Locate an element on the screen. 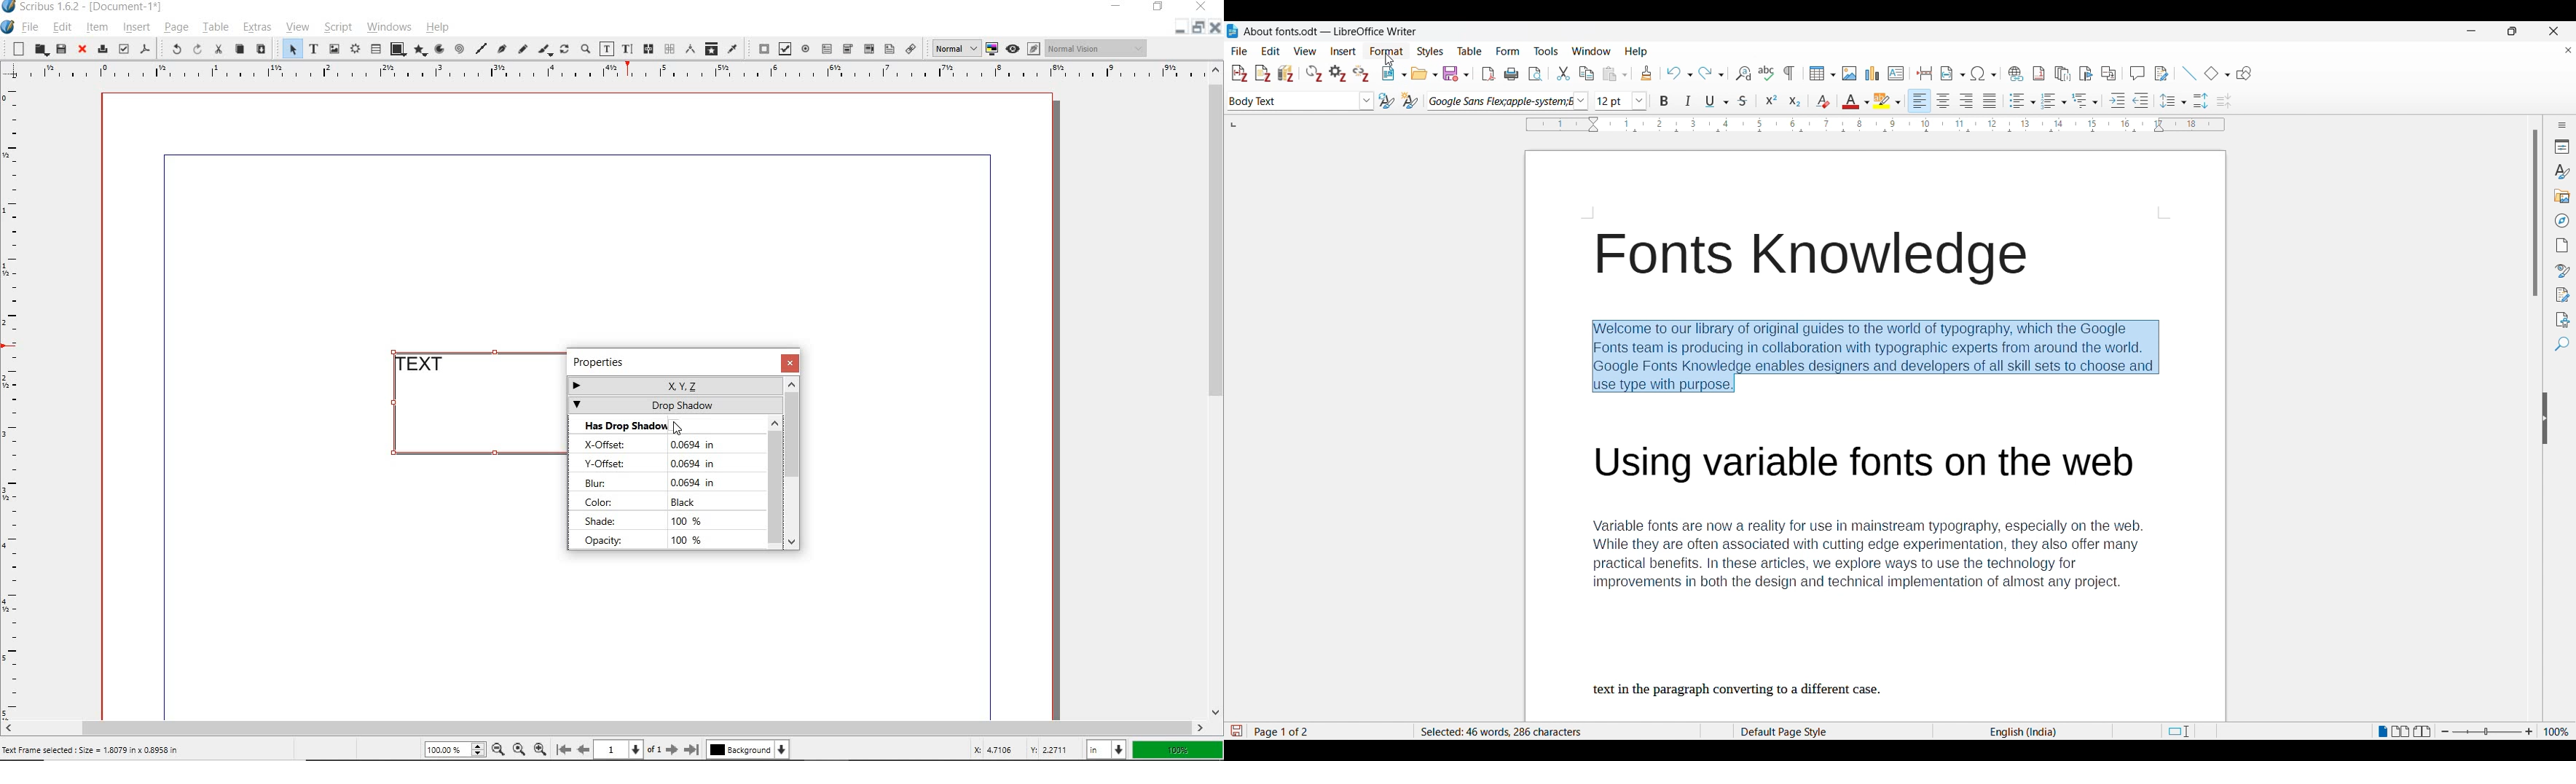 The width and height of the screenshot is (2576, 784). edit contents of frame is located at coordinates (606, 50).